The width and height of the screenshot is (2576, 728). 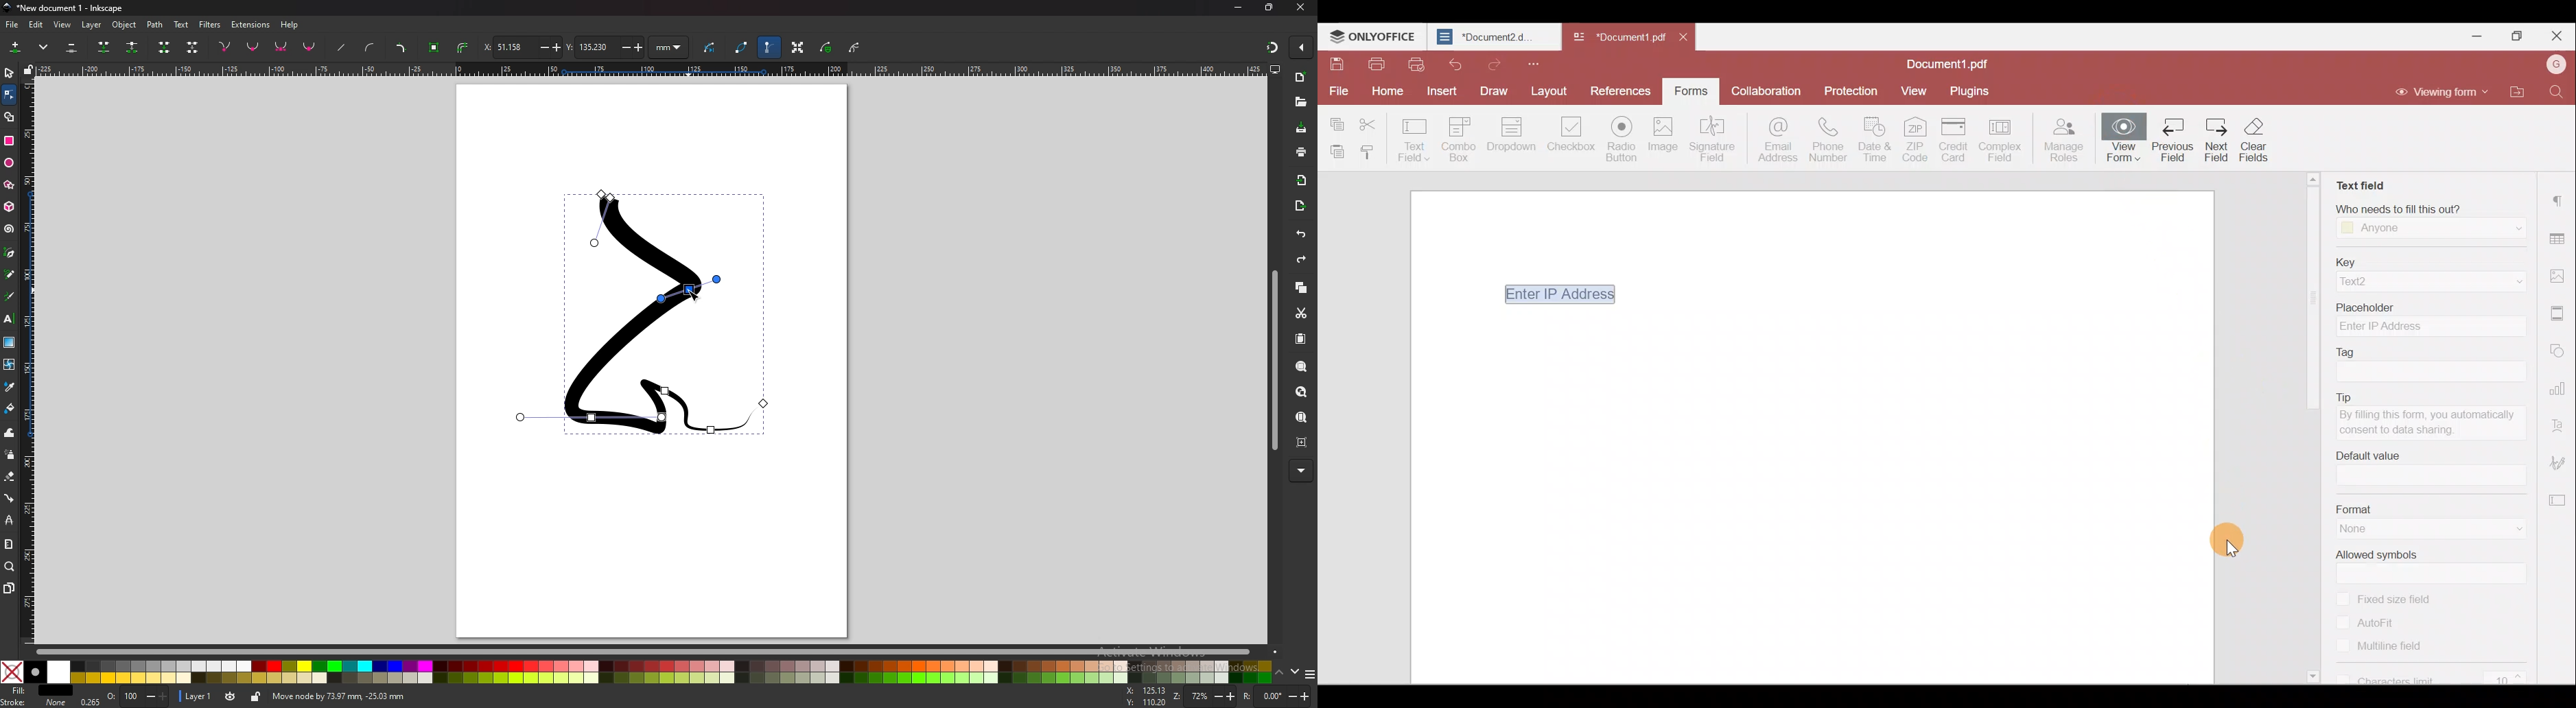 I want to click on smooth, so click(x=253, y=48).